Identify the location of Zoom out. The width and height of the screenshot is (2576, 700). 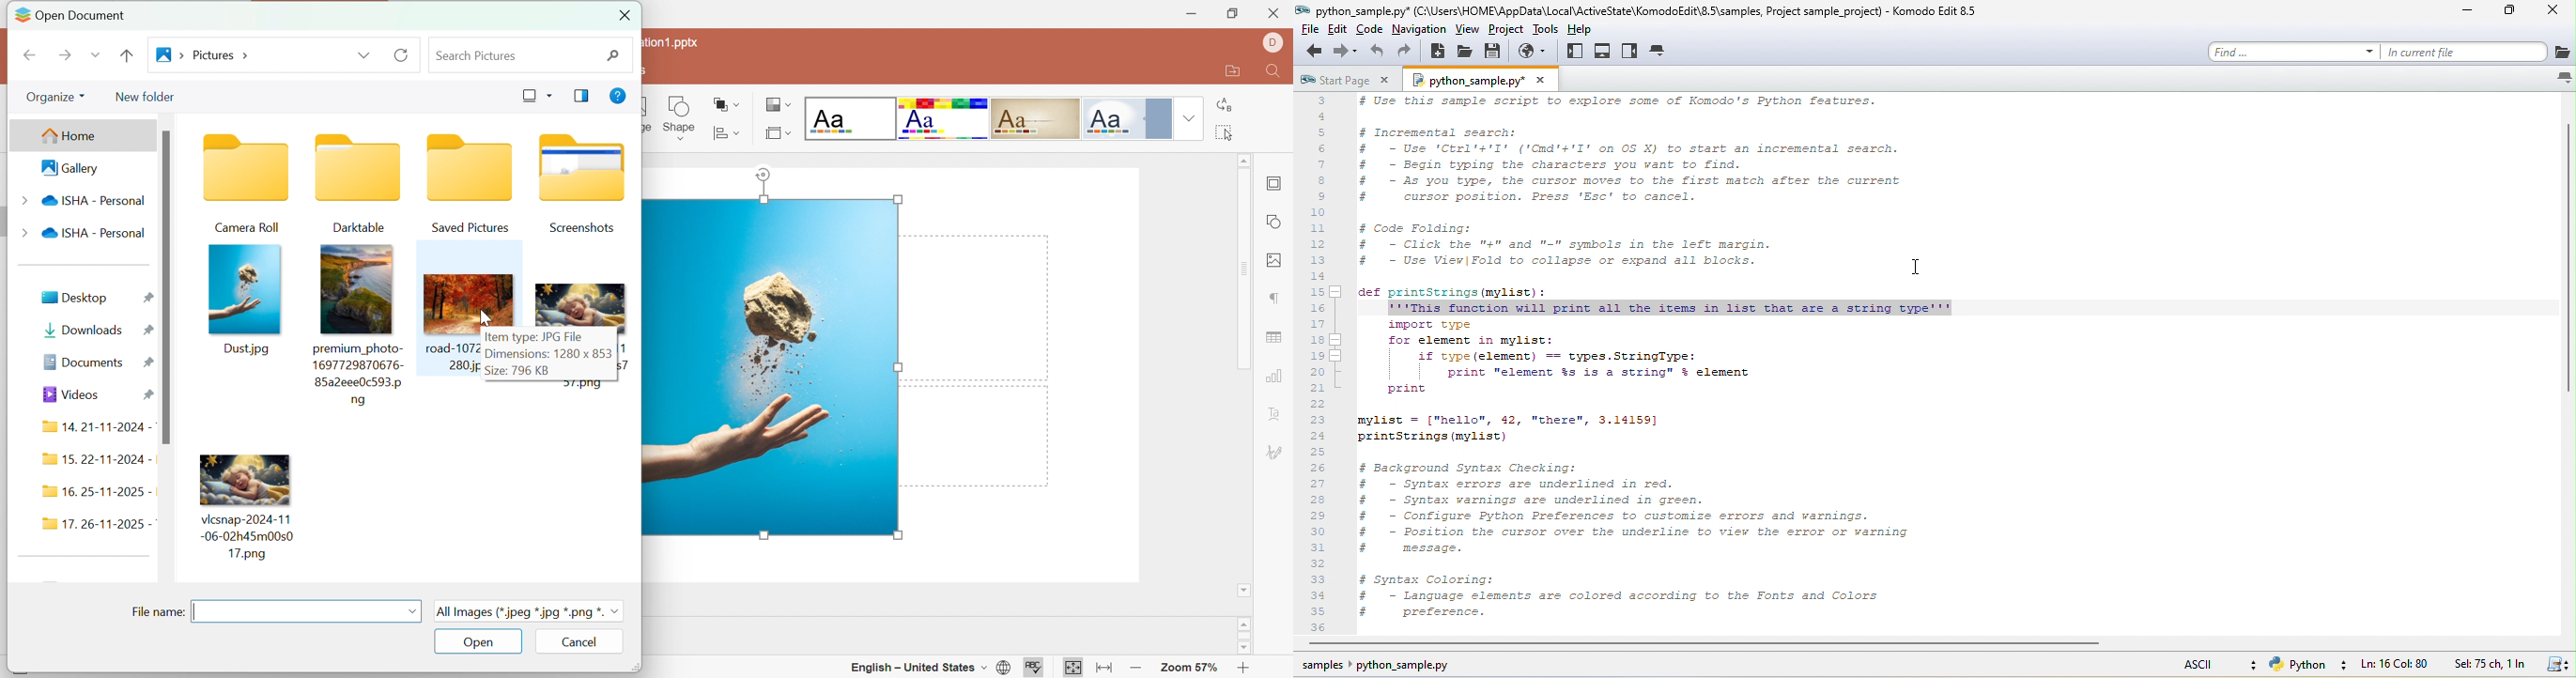
(1134, 669).